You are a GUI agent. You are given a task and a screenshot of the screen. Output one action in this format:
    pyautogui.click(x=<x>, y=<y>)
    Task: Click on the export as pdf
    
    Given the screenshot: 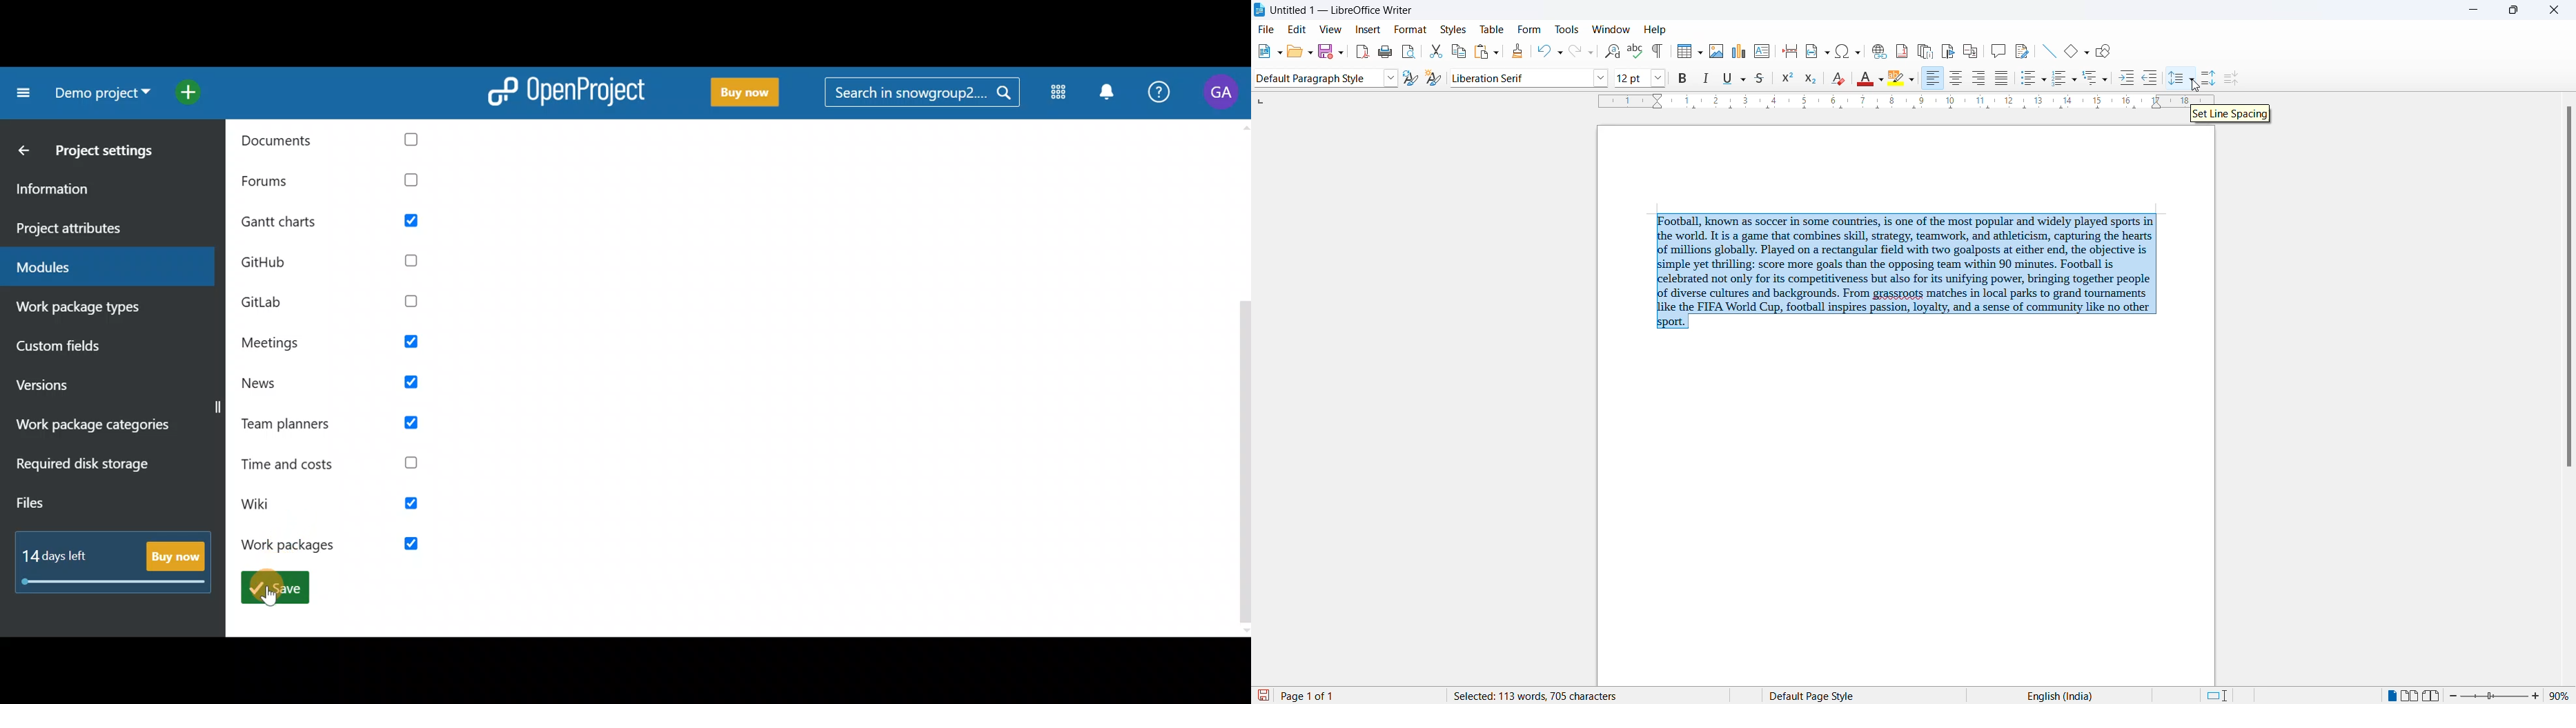 What is the action you would take?
    pyautogui.click(x=1360, y=52)
    